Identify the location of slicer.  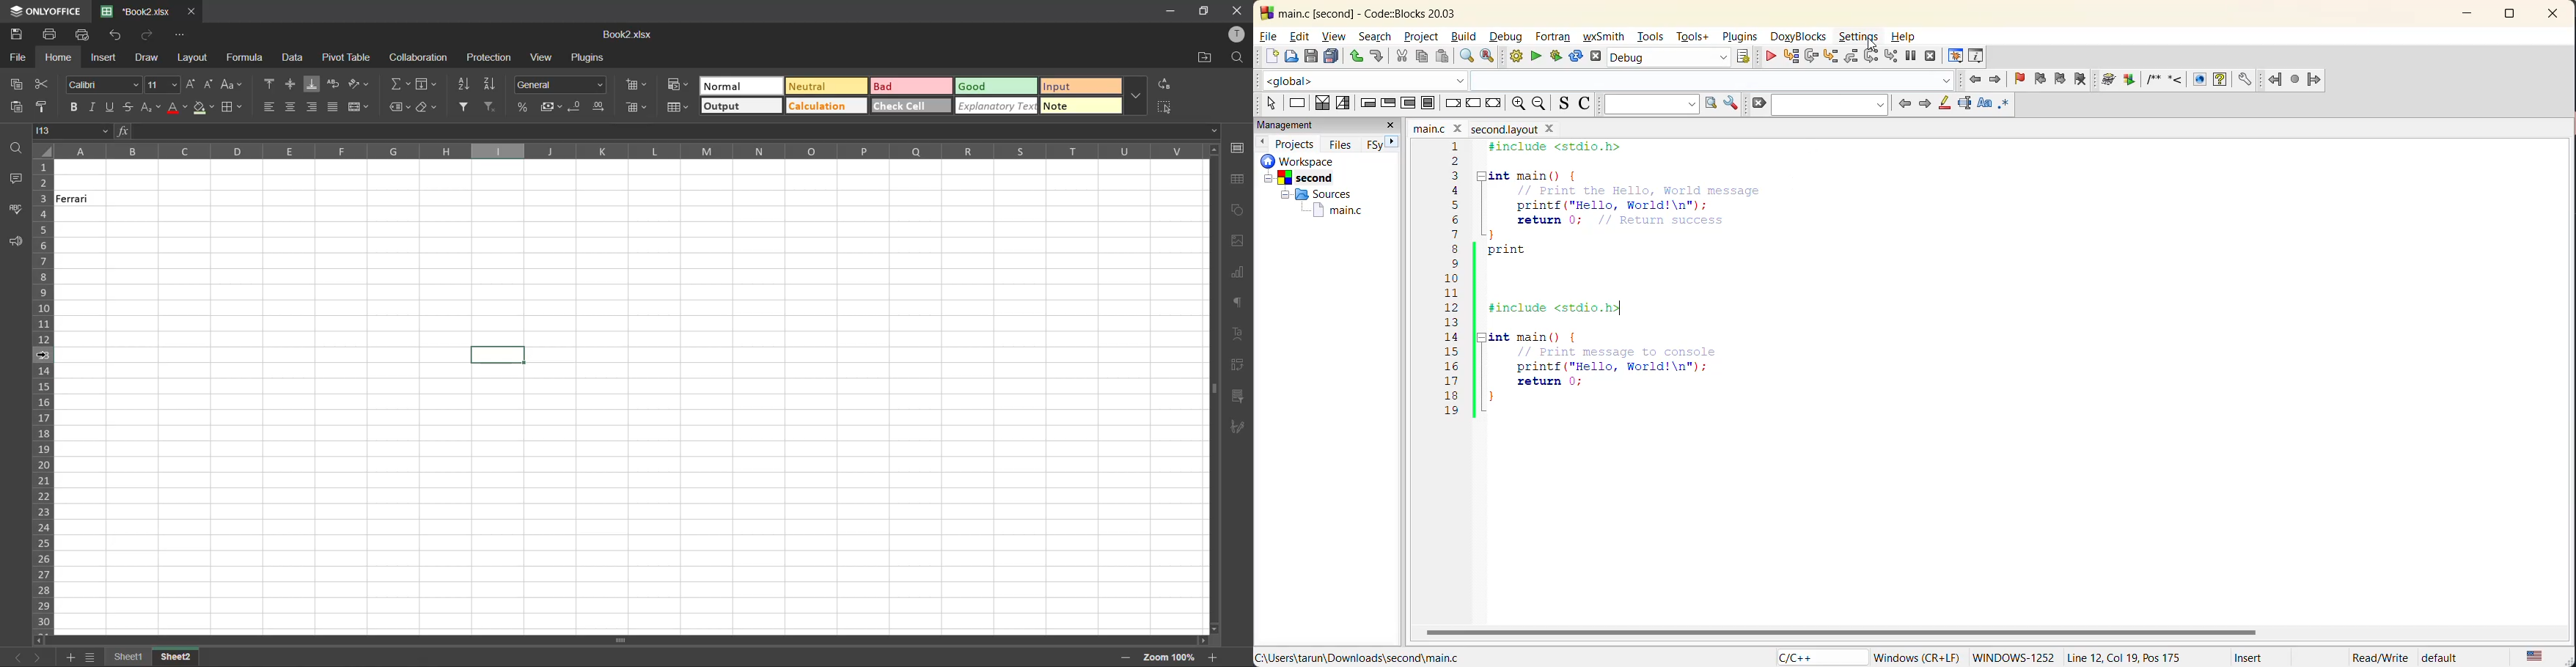
(1241, 397).